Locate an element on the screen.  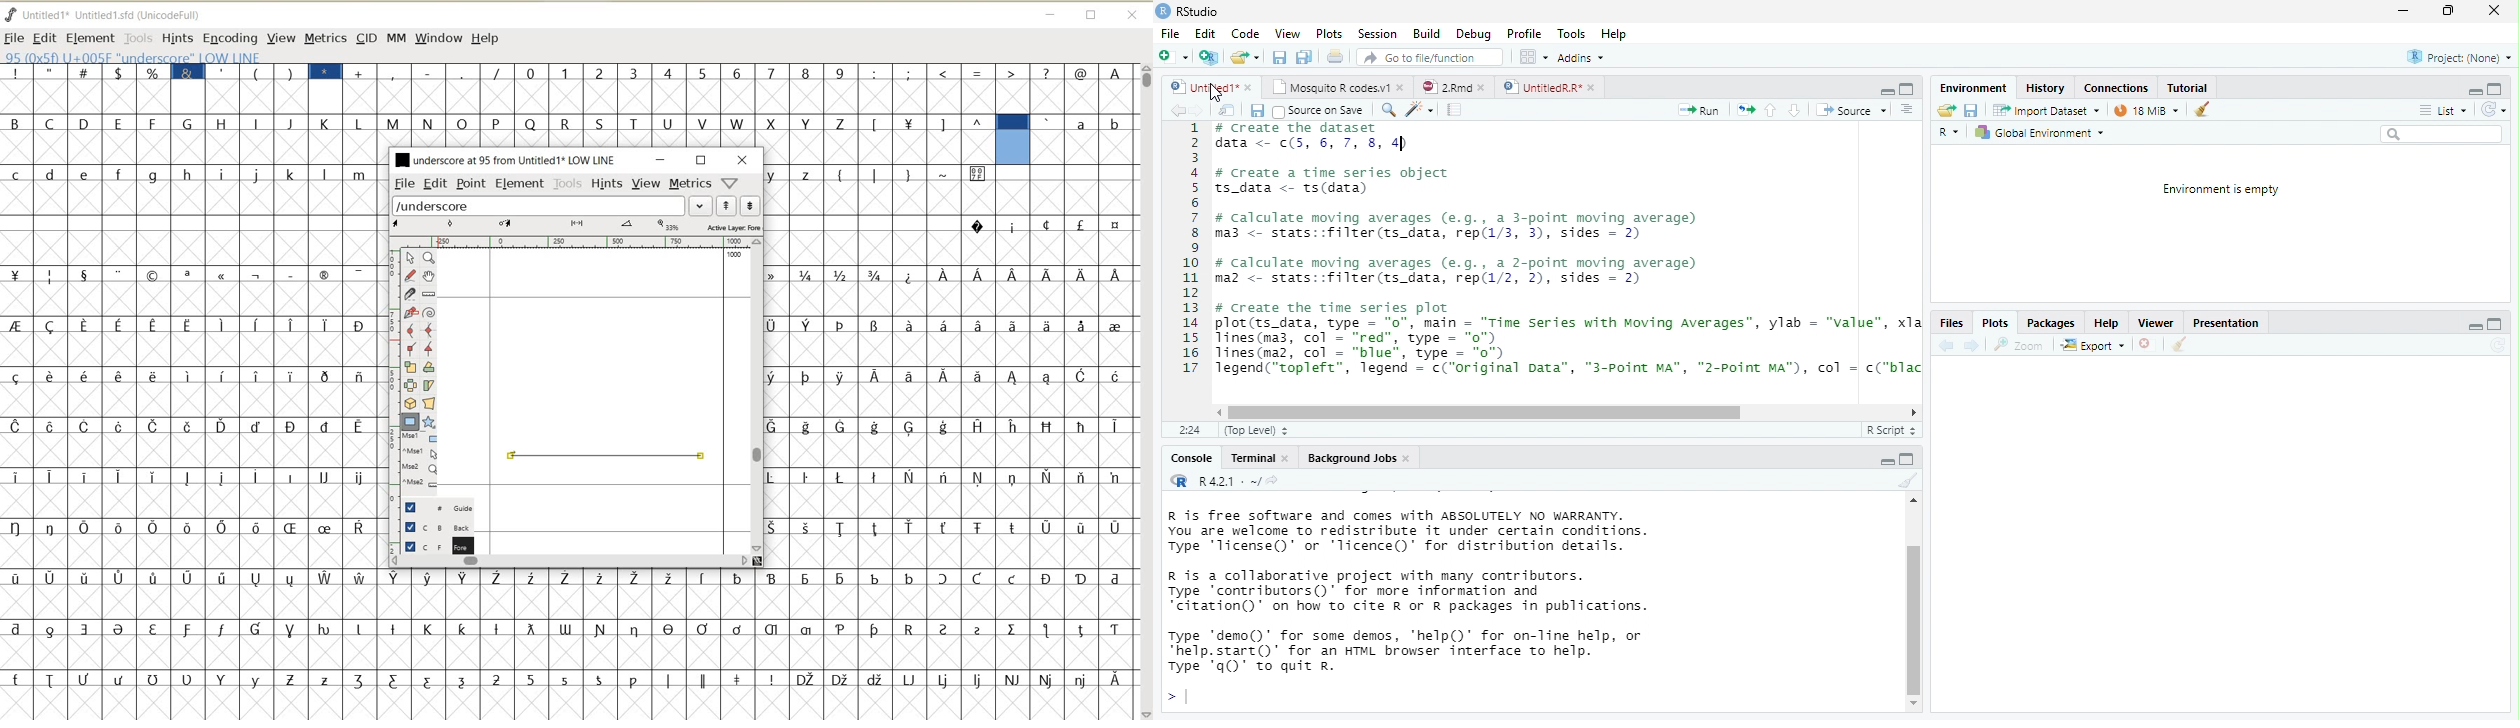
back is located at coordinates (1177, 110).